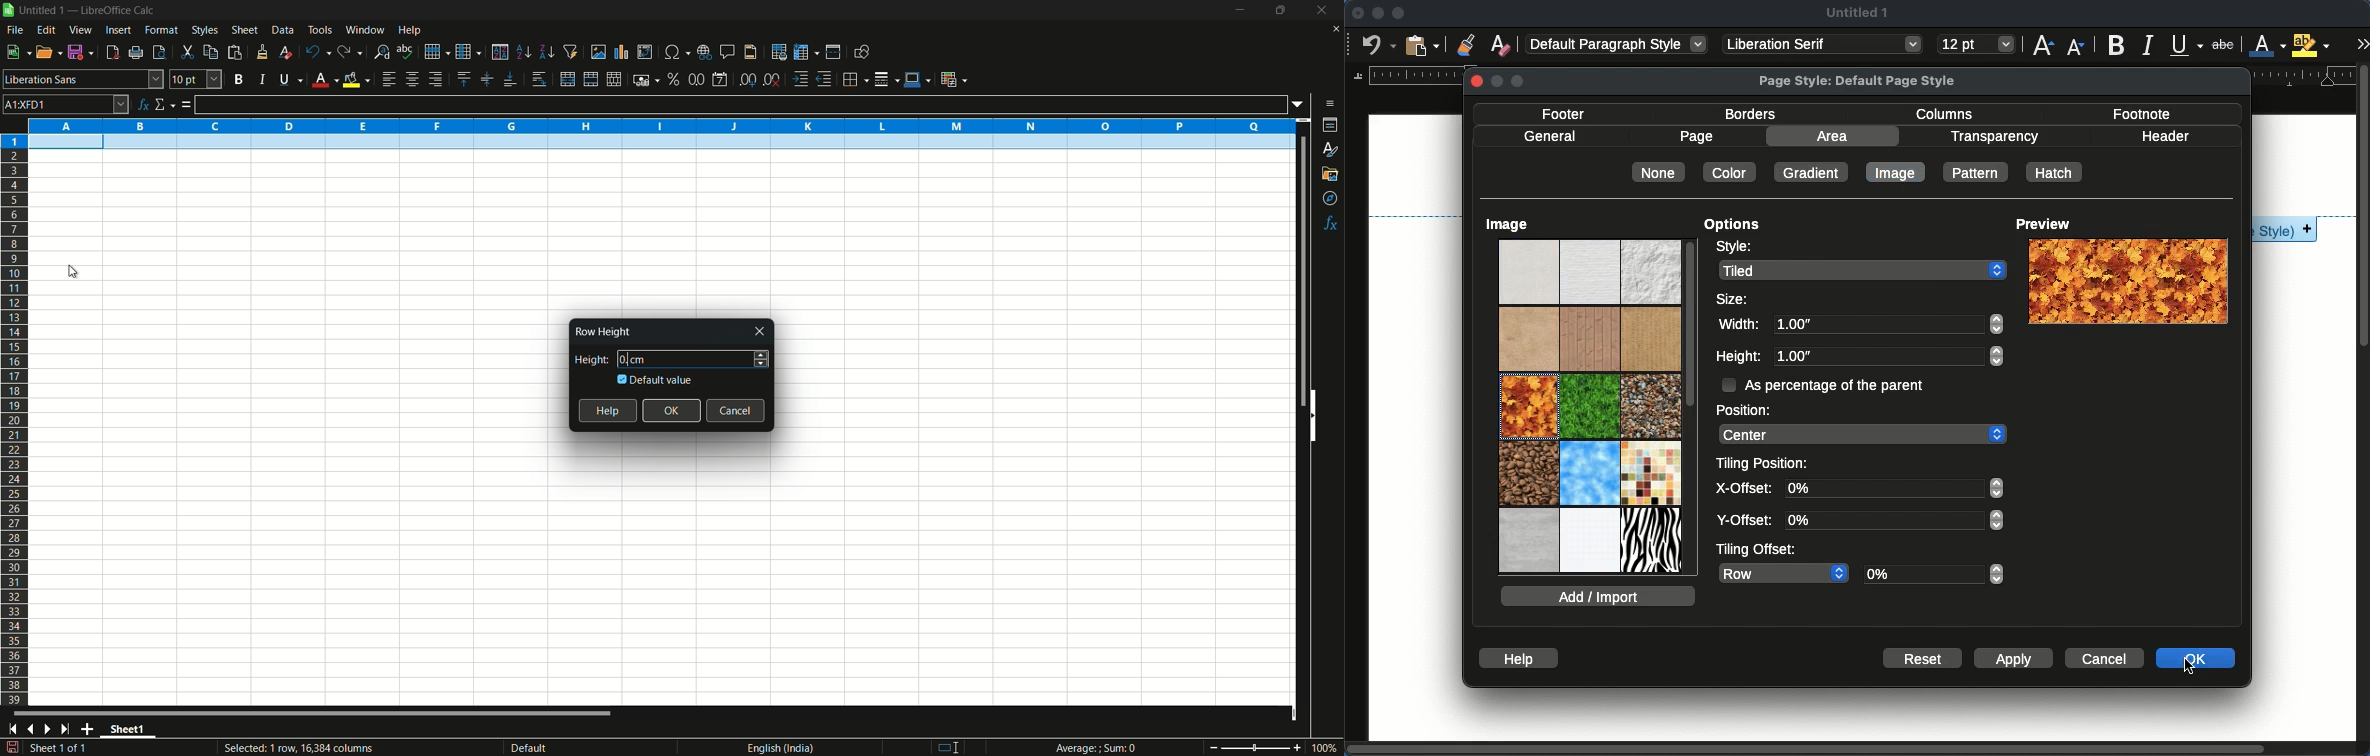  What do you see at coordinates (1376, 46) in the screenshot?
I see `undo` at bounding box center [1376, 46].